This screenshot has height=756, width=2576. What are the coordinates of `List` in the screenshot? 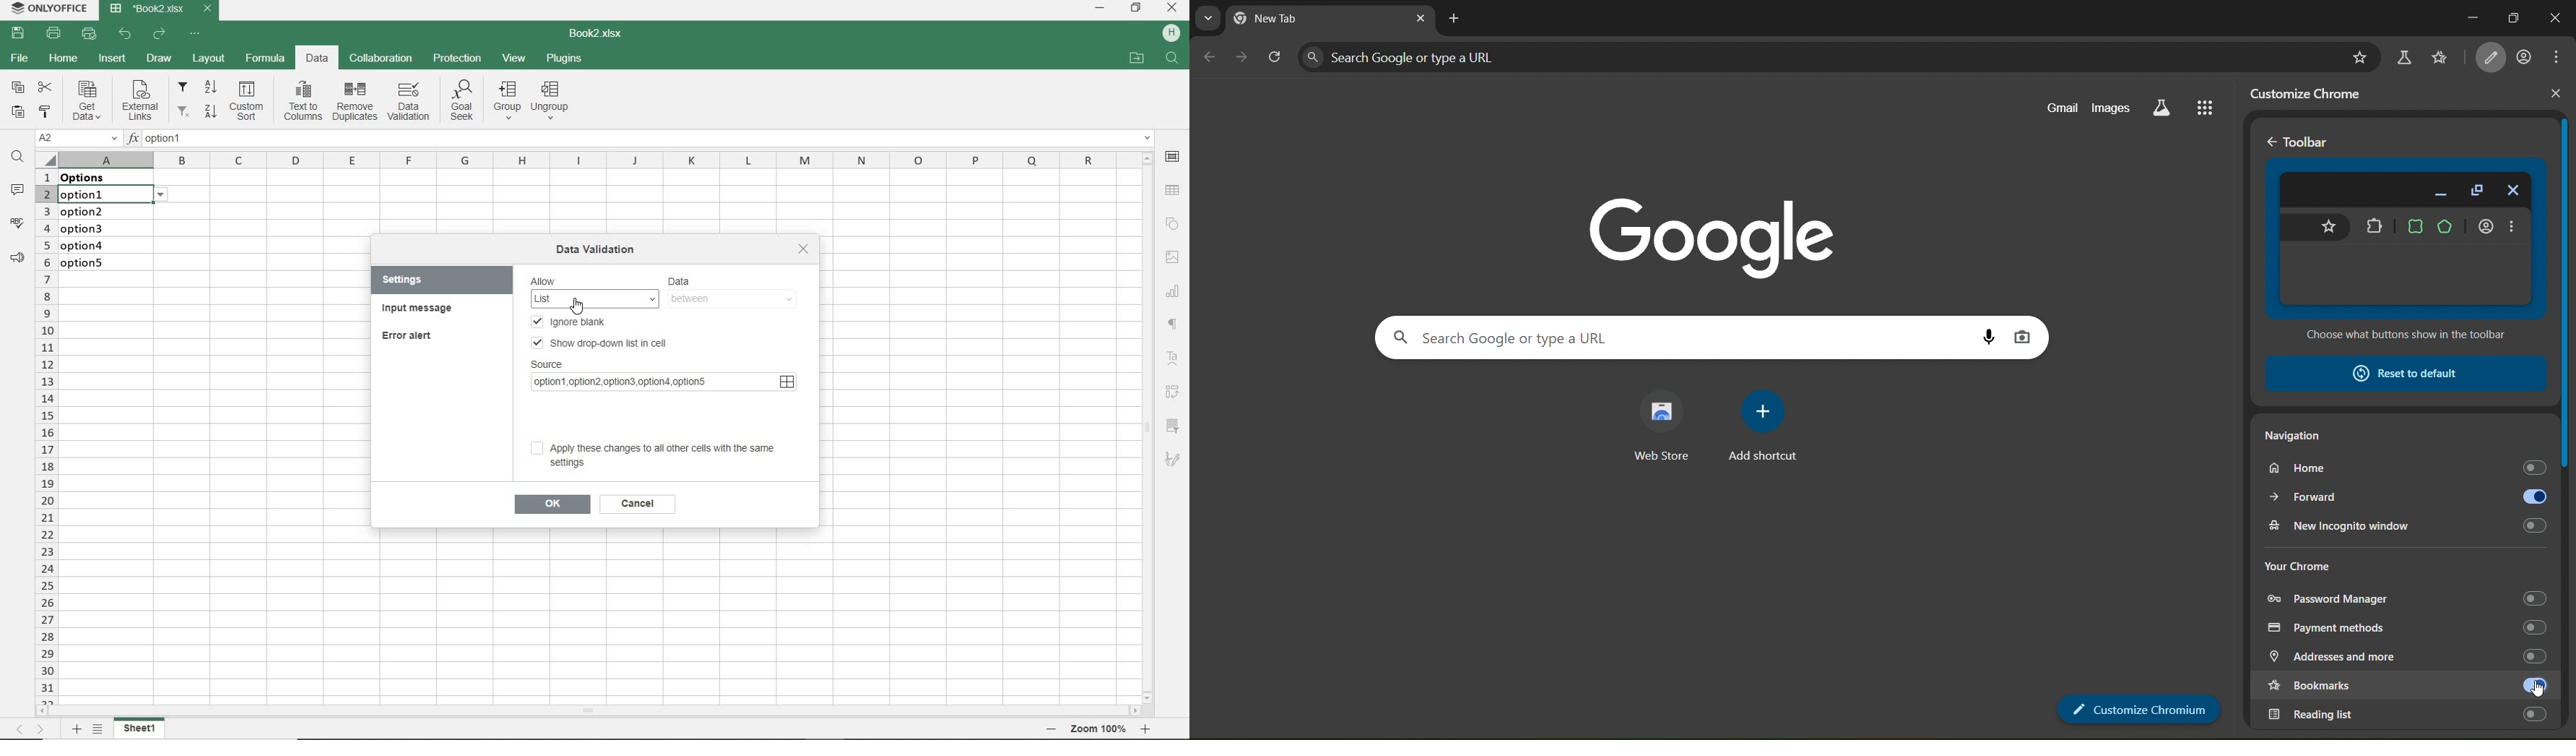 It's located at (594, 298).